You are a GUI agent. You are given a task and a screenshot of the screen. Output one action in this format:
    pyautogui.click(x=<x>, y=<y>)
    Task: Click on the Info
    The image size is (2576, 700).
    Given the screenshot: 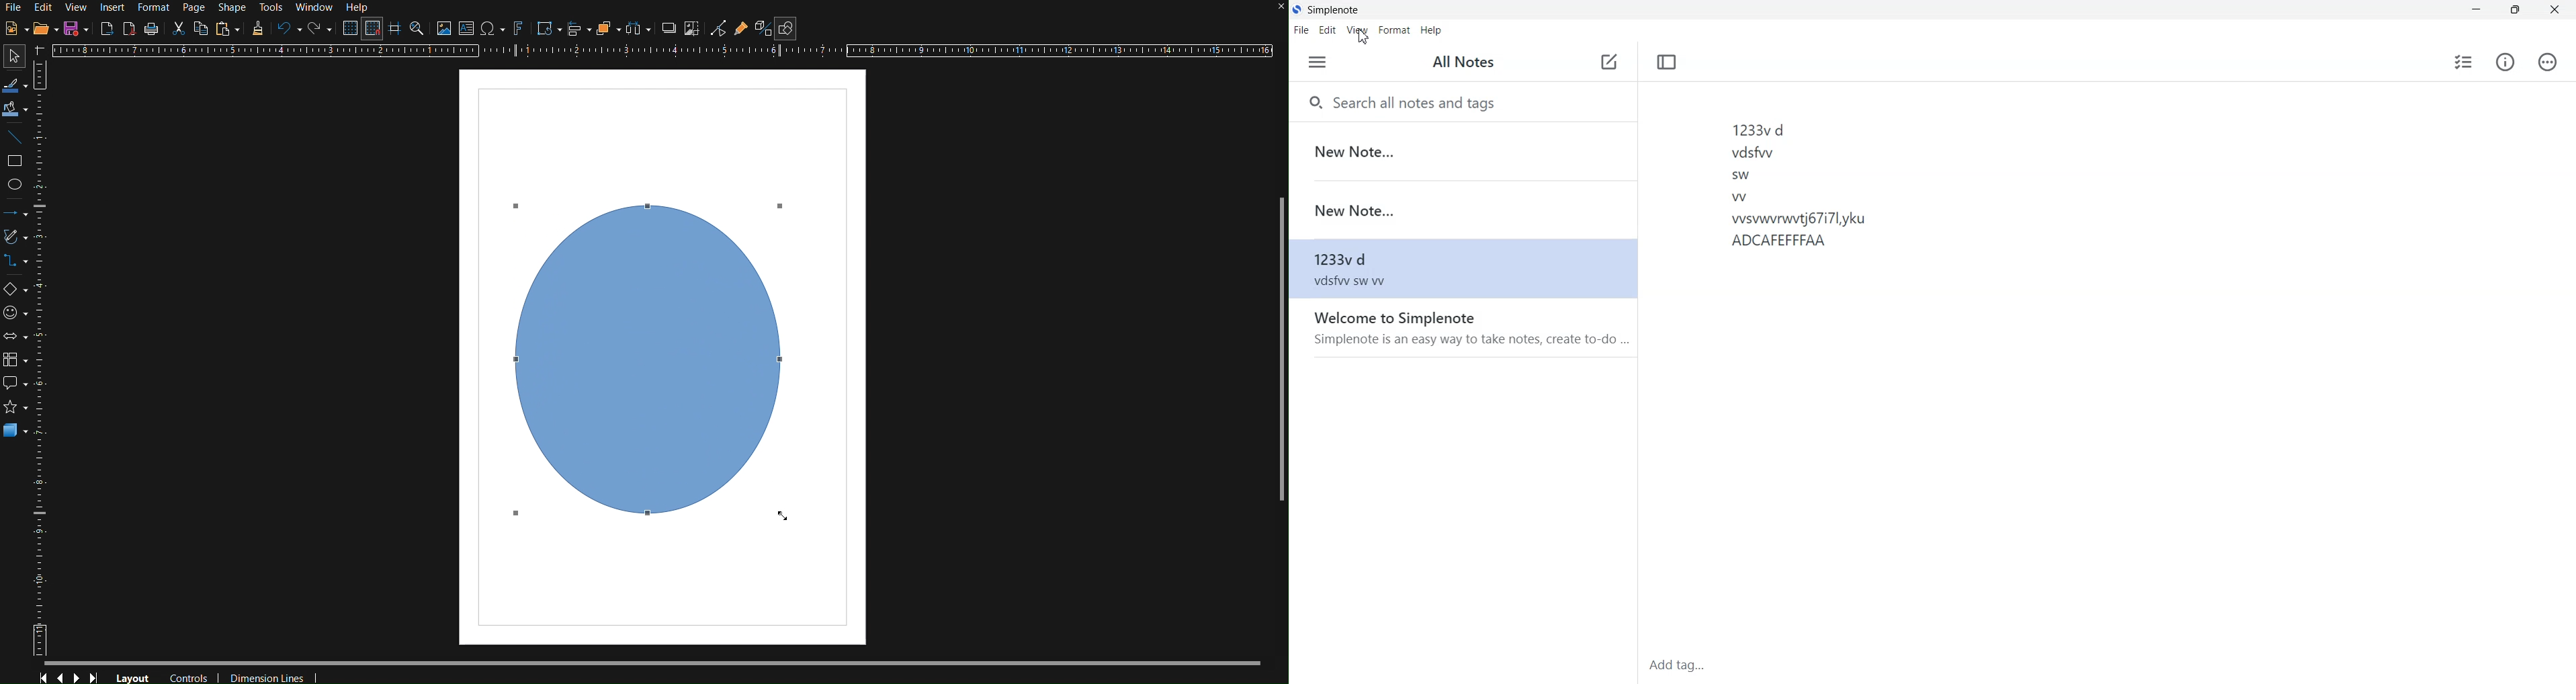 What is the action you would take?
    pyautogui.click(x=2505, y=61)
    